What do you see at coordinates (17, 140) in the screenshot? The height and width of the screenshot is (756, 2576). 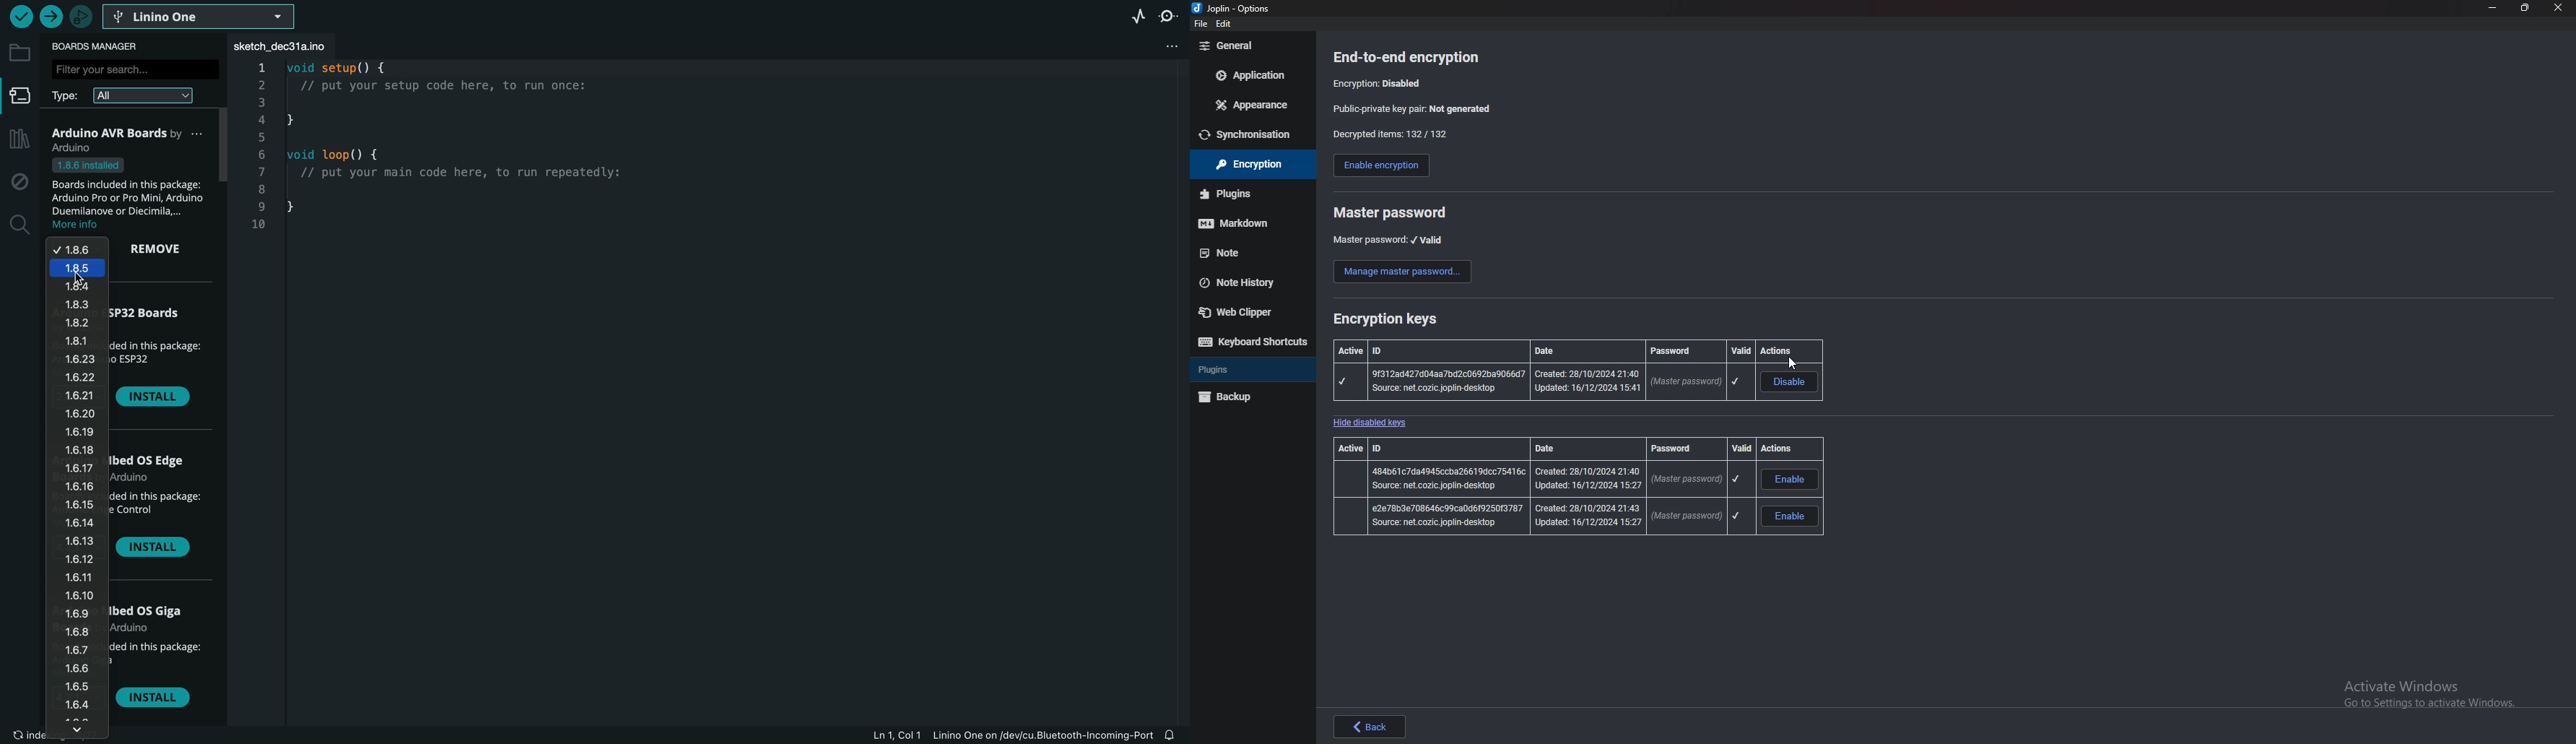 I see `library manager` at bounding box center [17, 140].